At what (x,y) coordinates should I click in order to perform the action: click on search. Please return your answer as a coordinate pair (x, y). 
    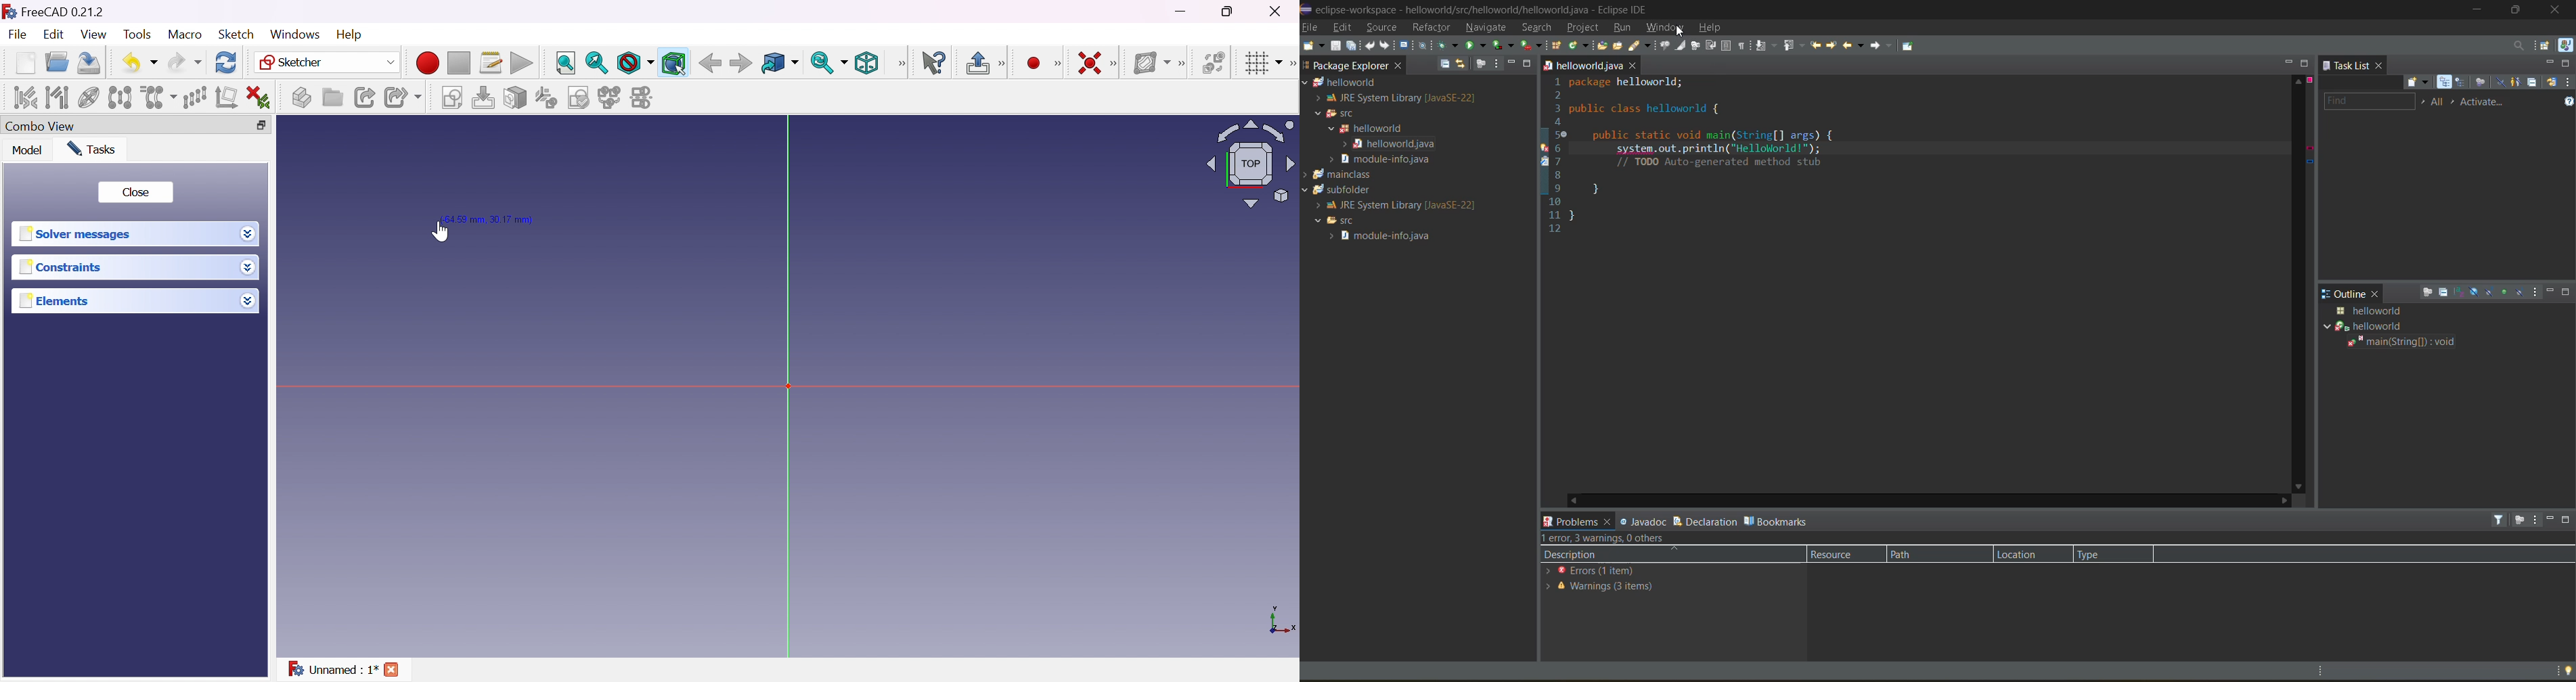
    Looking at the image, I should click on (1535, 29).